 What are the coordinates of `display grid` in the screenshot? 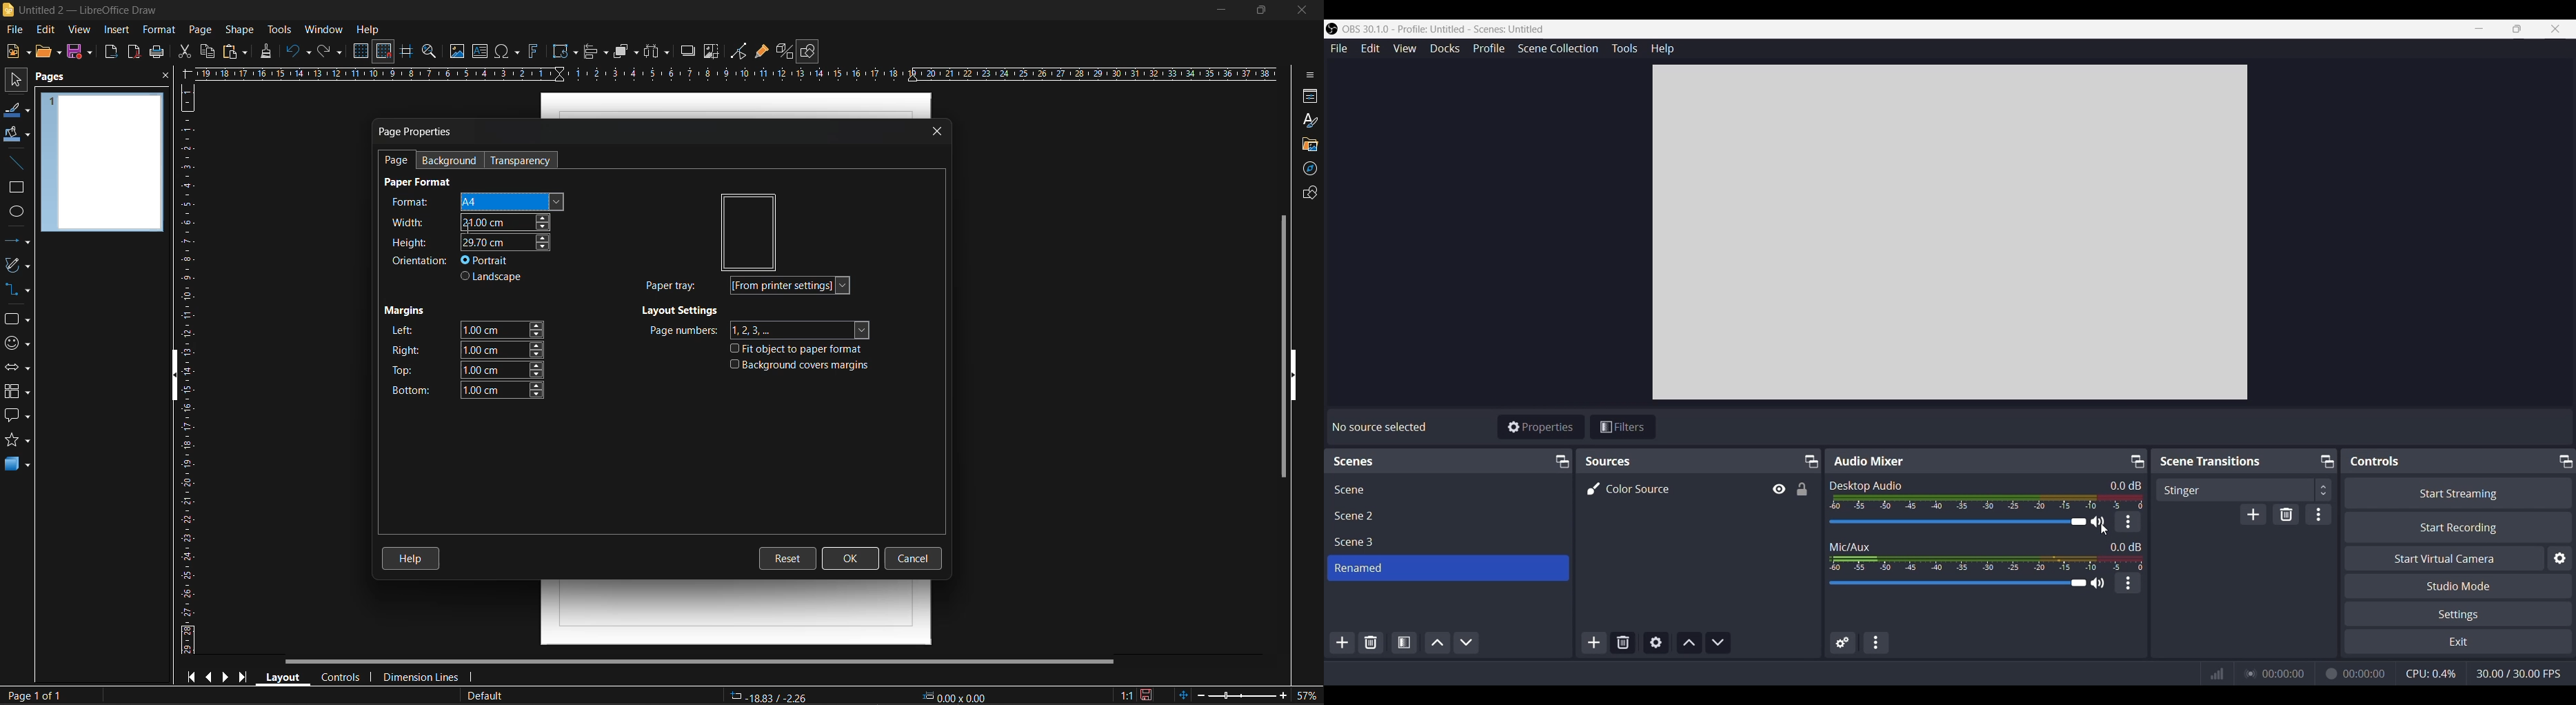 It's located at (363, 50).